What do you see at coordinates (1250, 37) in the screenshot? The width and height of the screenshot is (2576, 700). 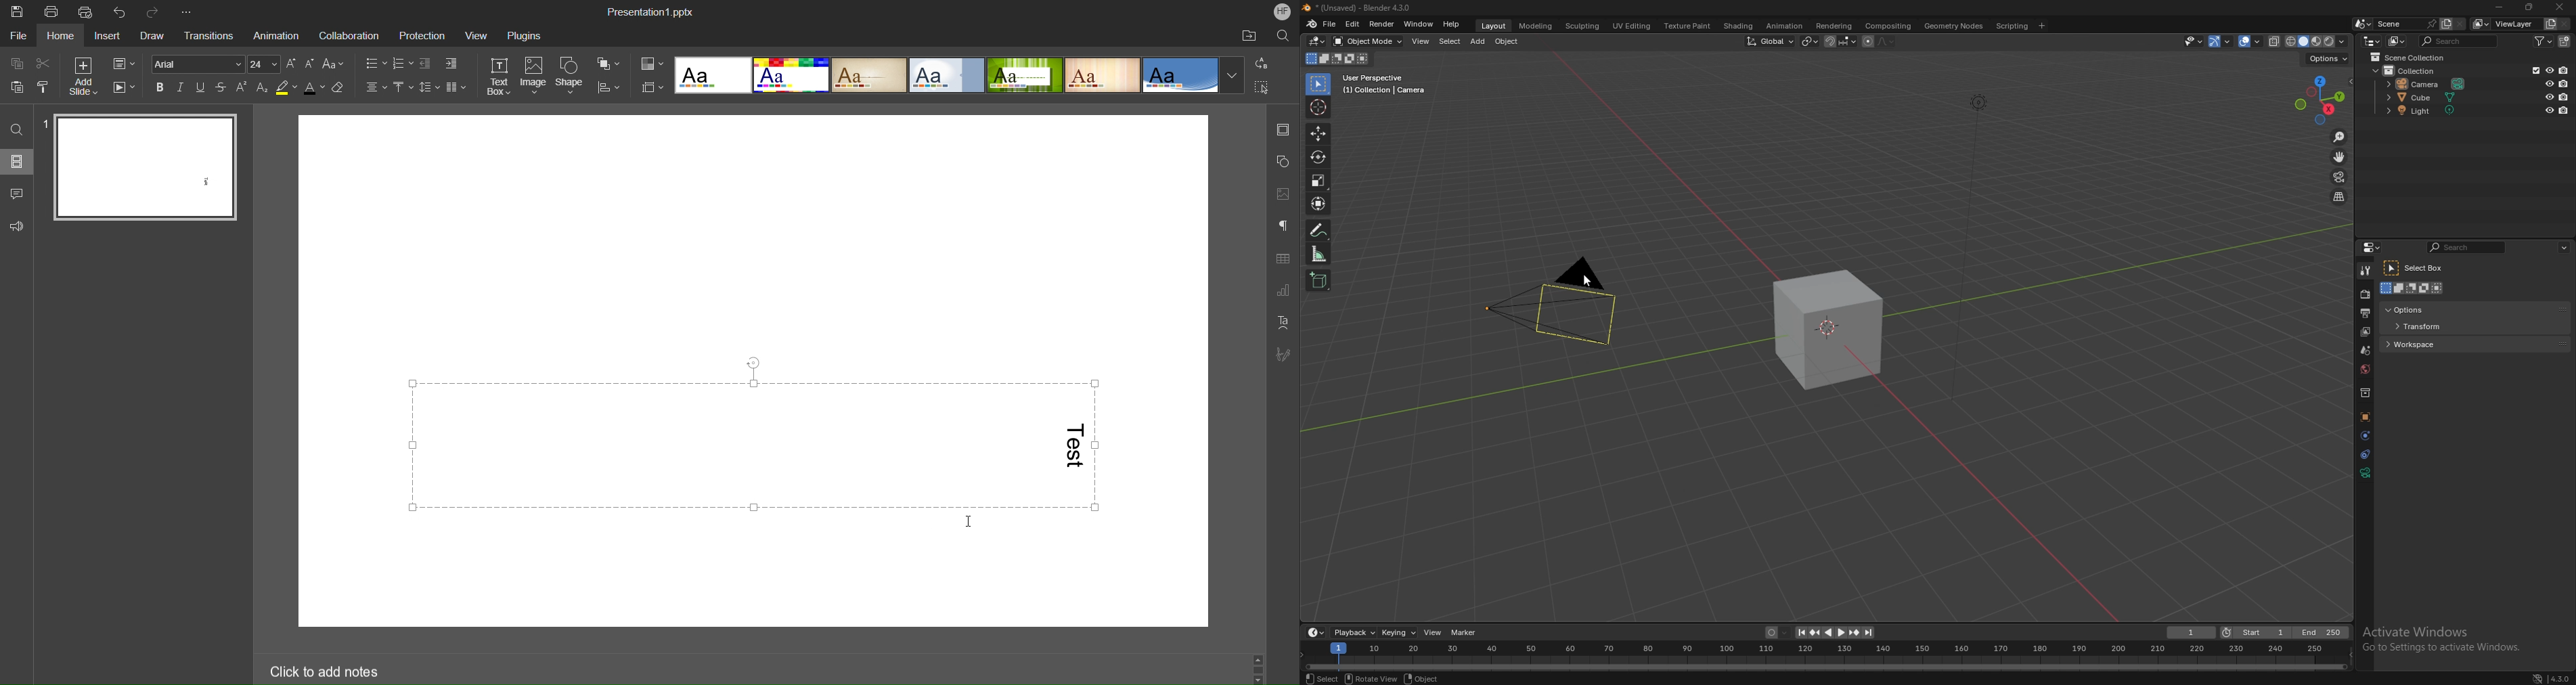 I see `Open Folder` at bounding box center [1250, 37].